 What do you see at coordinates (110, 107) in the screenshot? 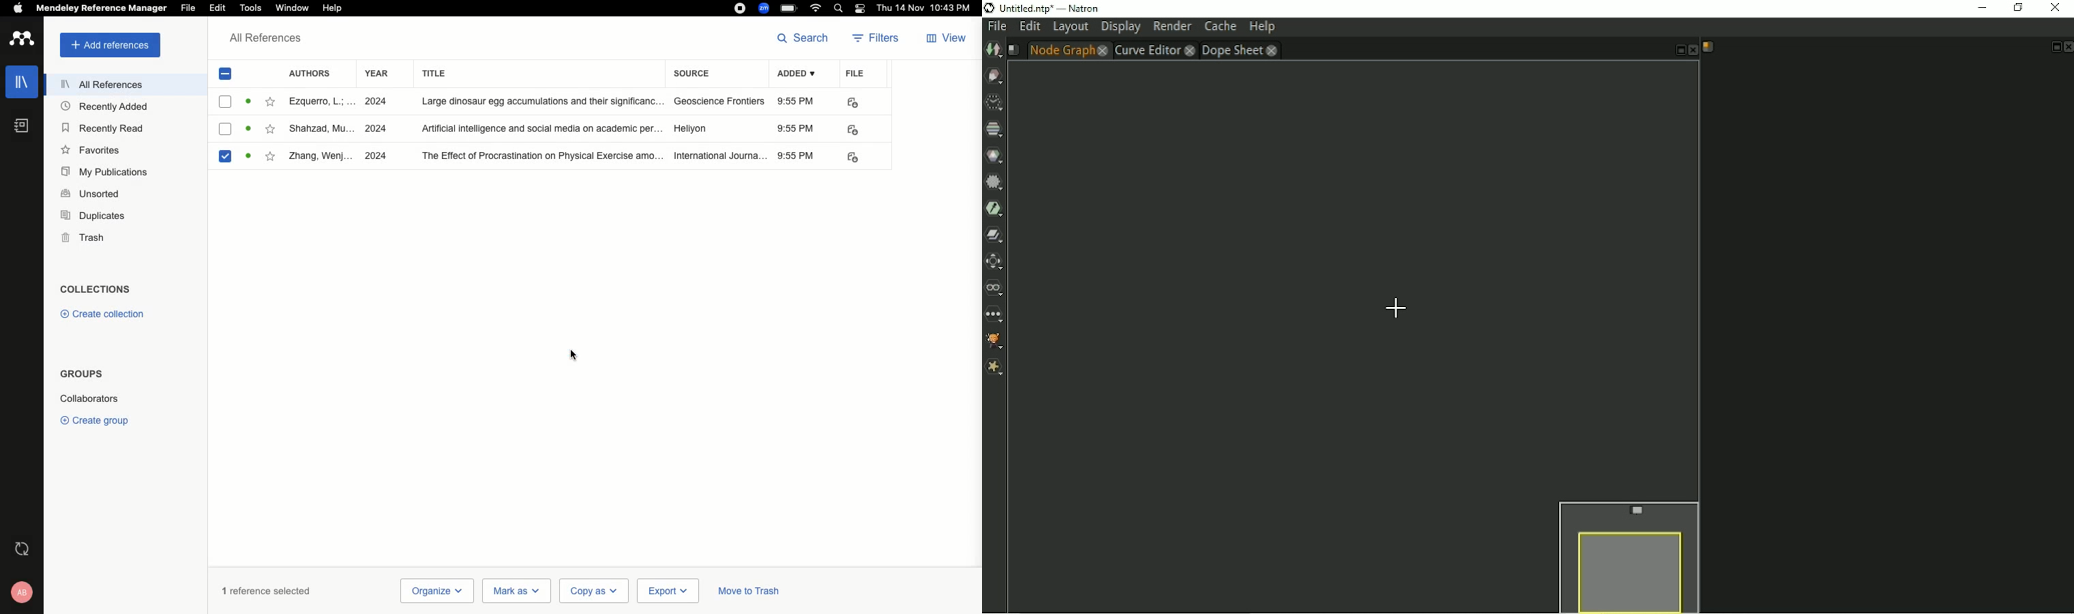
I see `Recently added` at bounding box center [110, 107].